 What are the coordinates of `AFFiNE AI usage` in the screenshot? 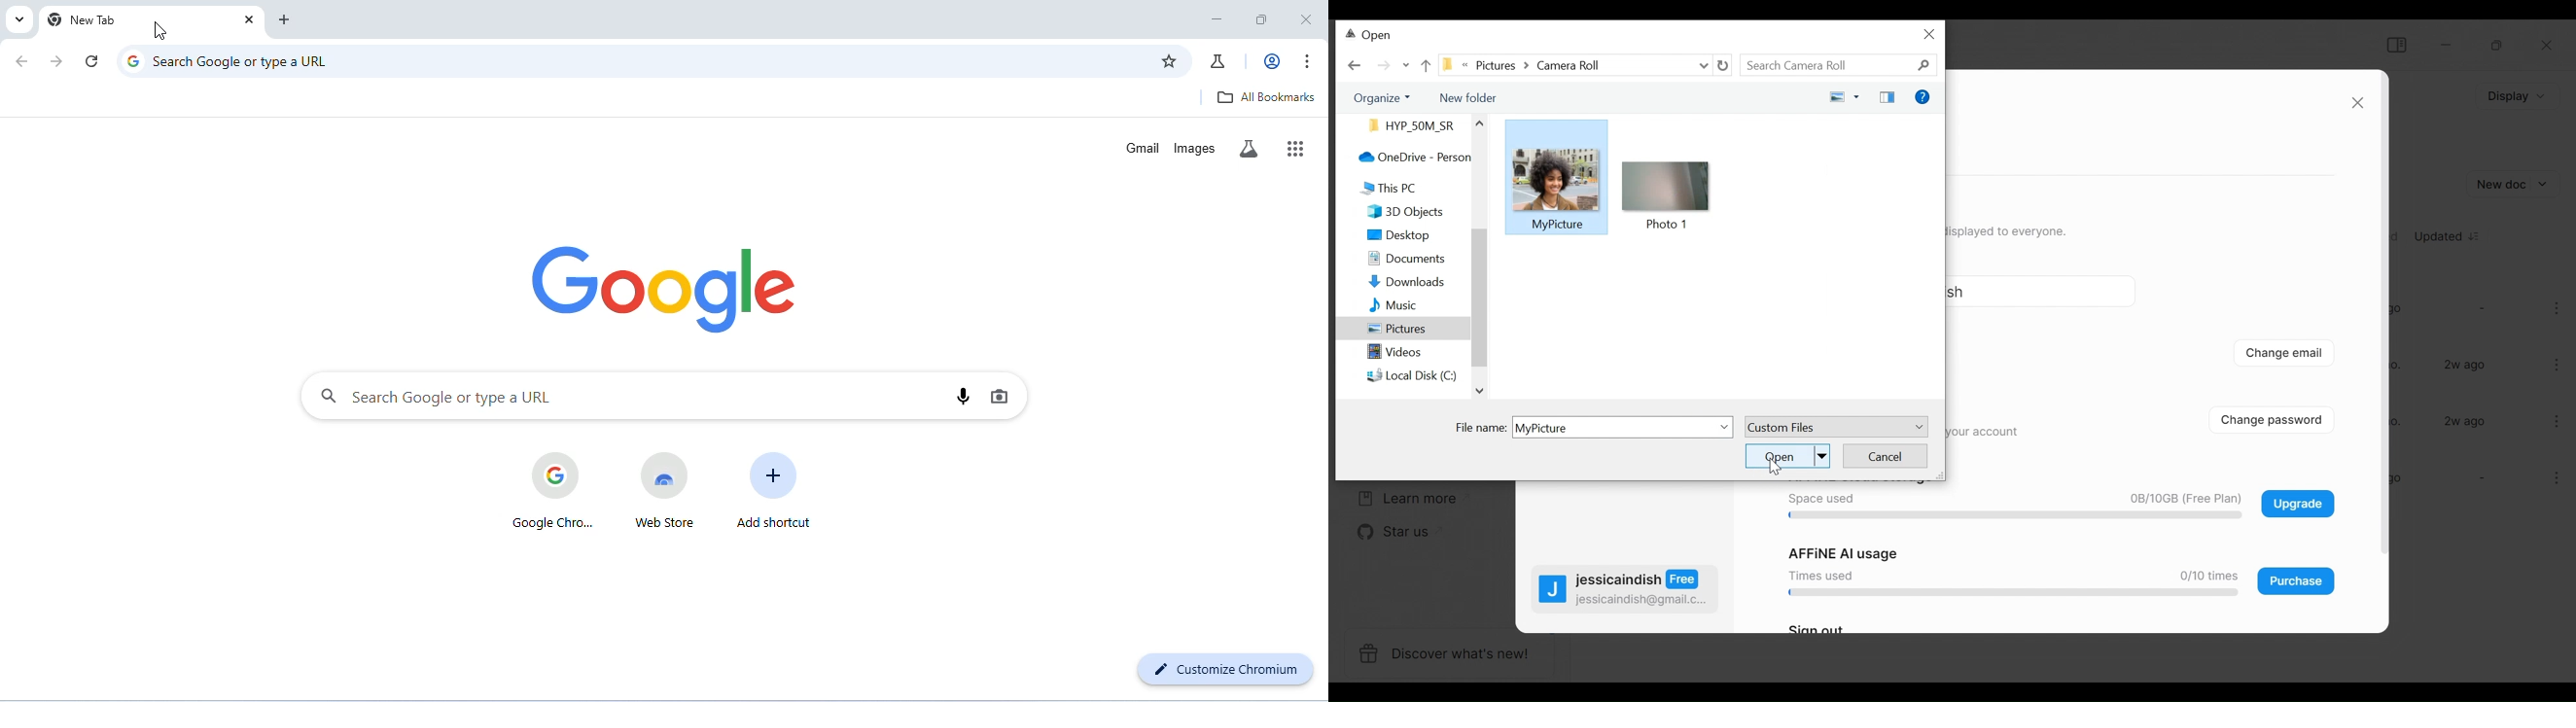 It's located at (1845, 554).